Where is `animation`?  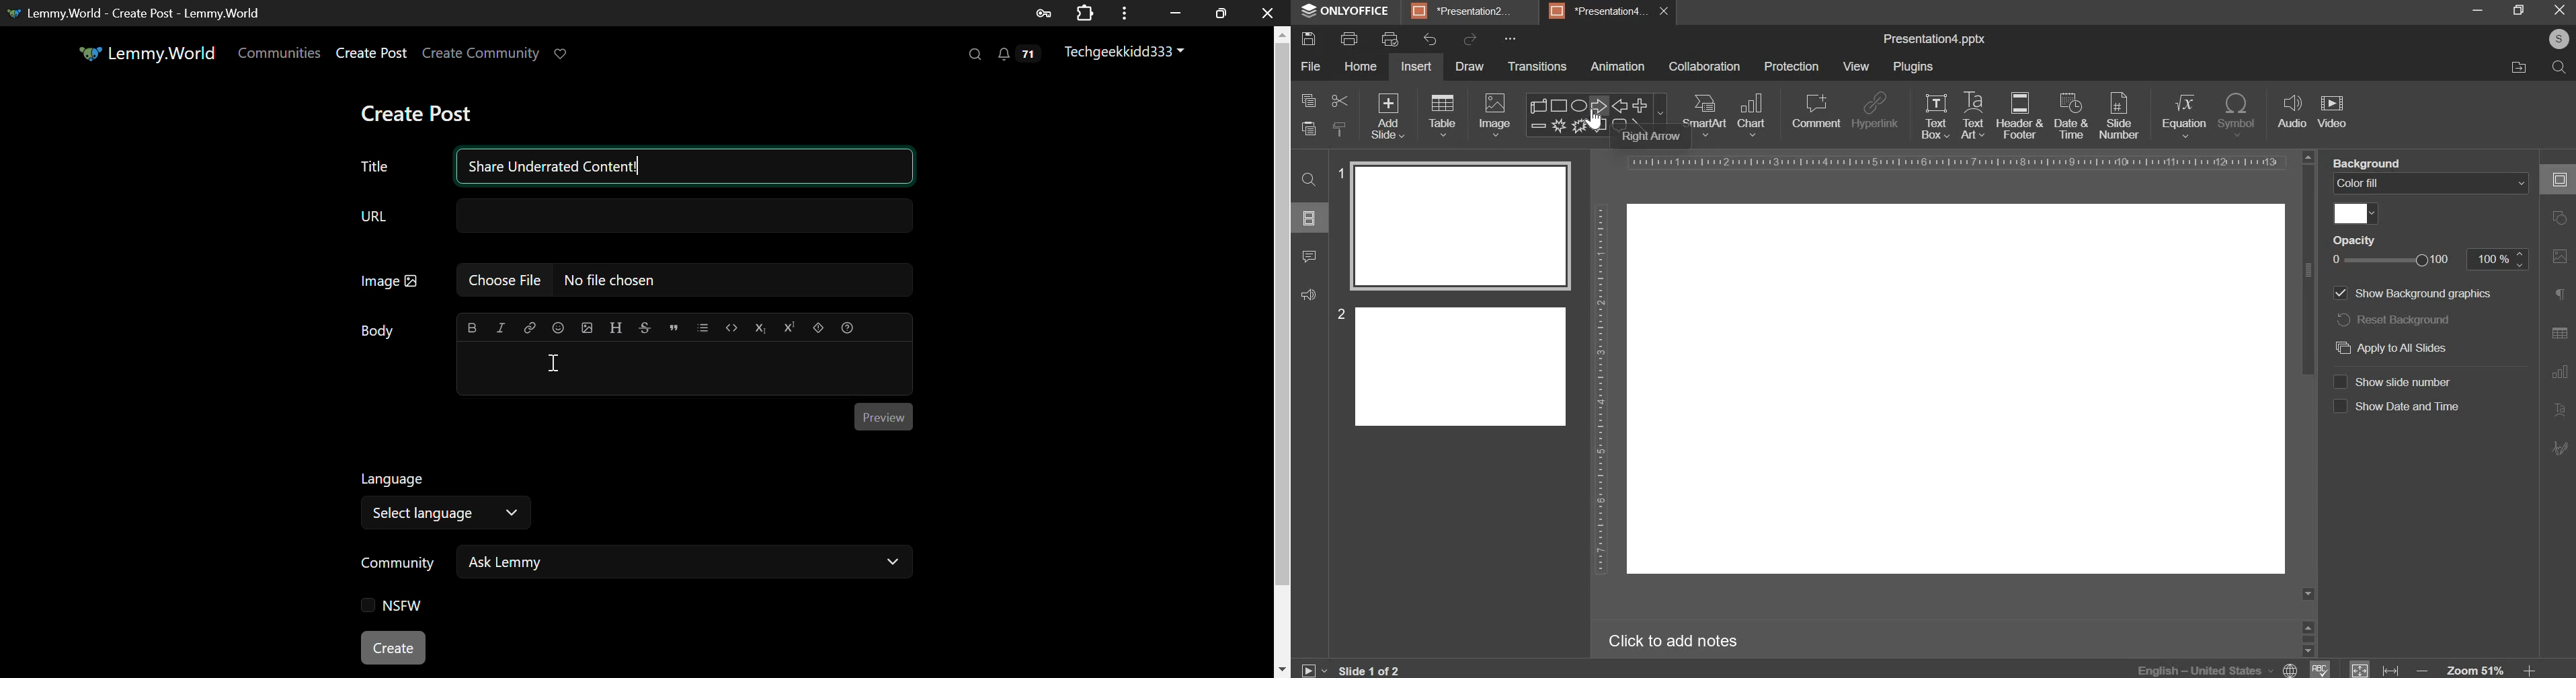
animation is located at coordinates (1617, 68).